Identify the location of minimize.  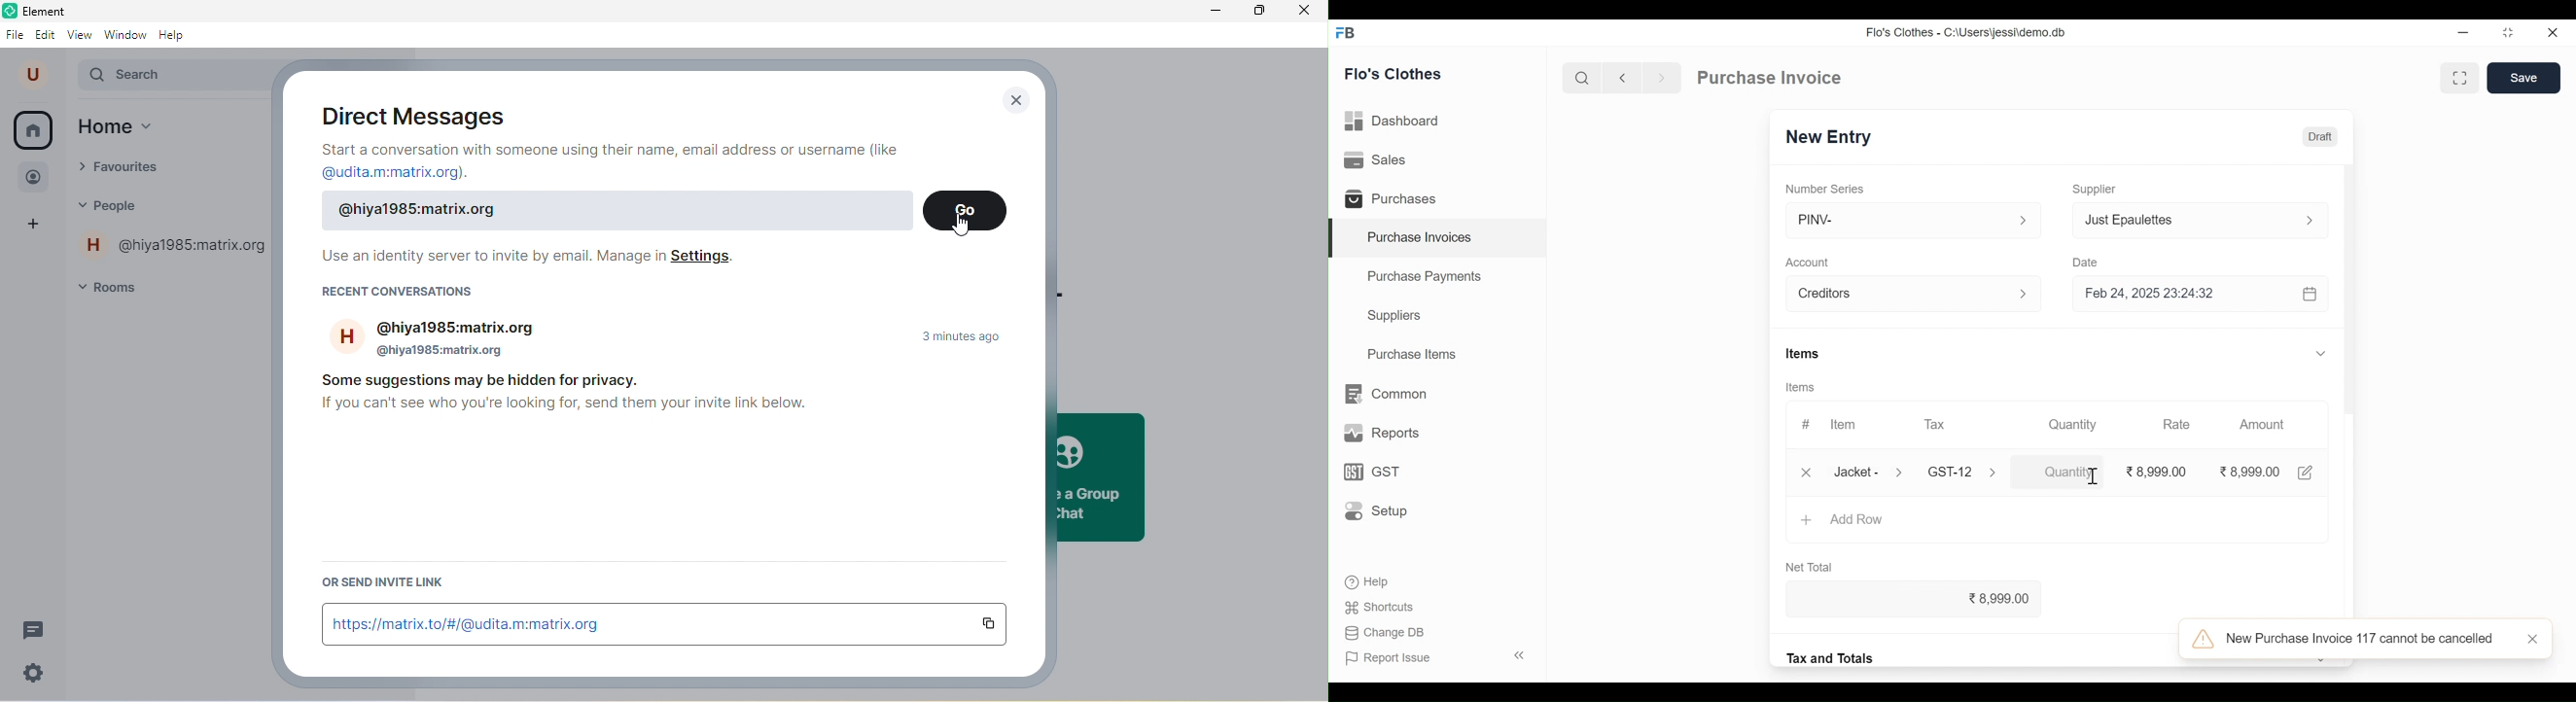
(2465, 33).